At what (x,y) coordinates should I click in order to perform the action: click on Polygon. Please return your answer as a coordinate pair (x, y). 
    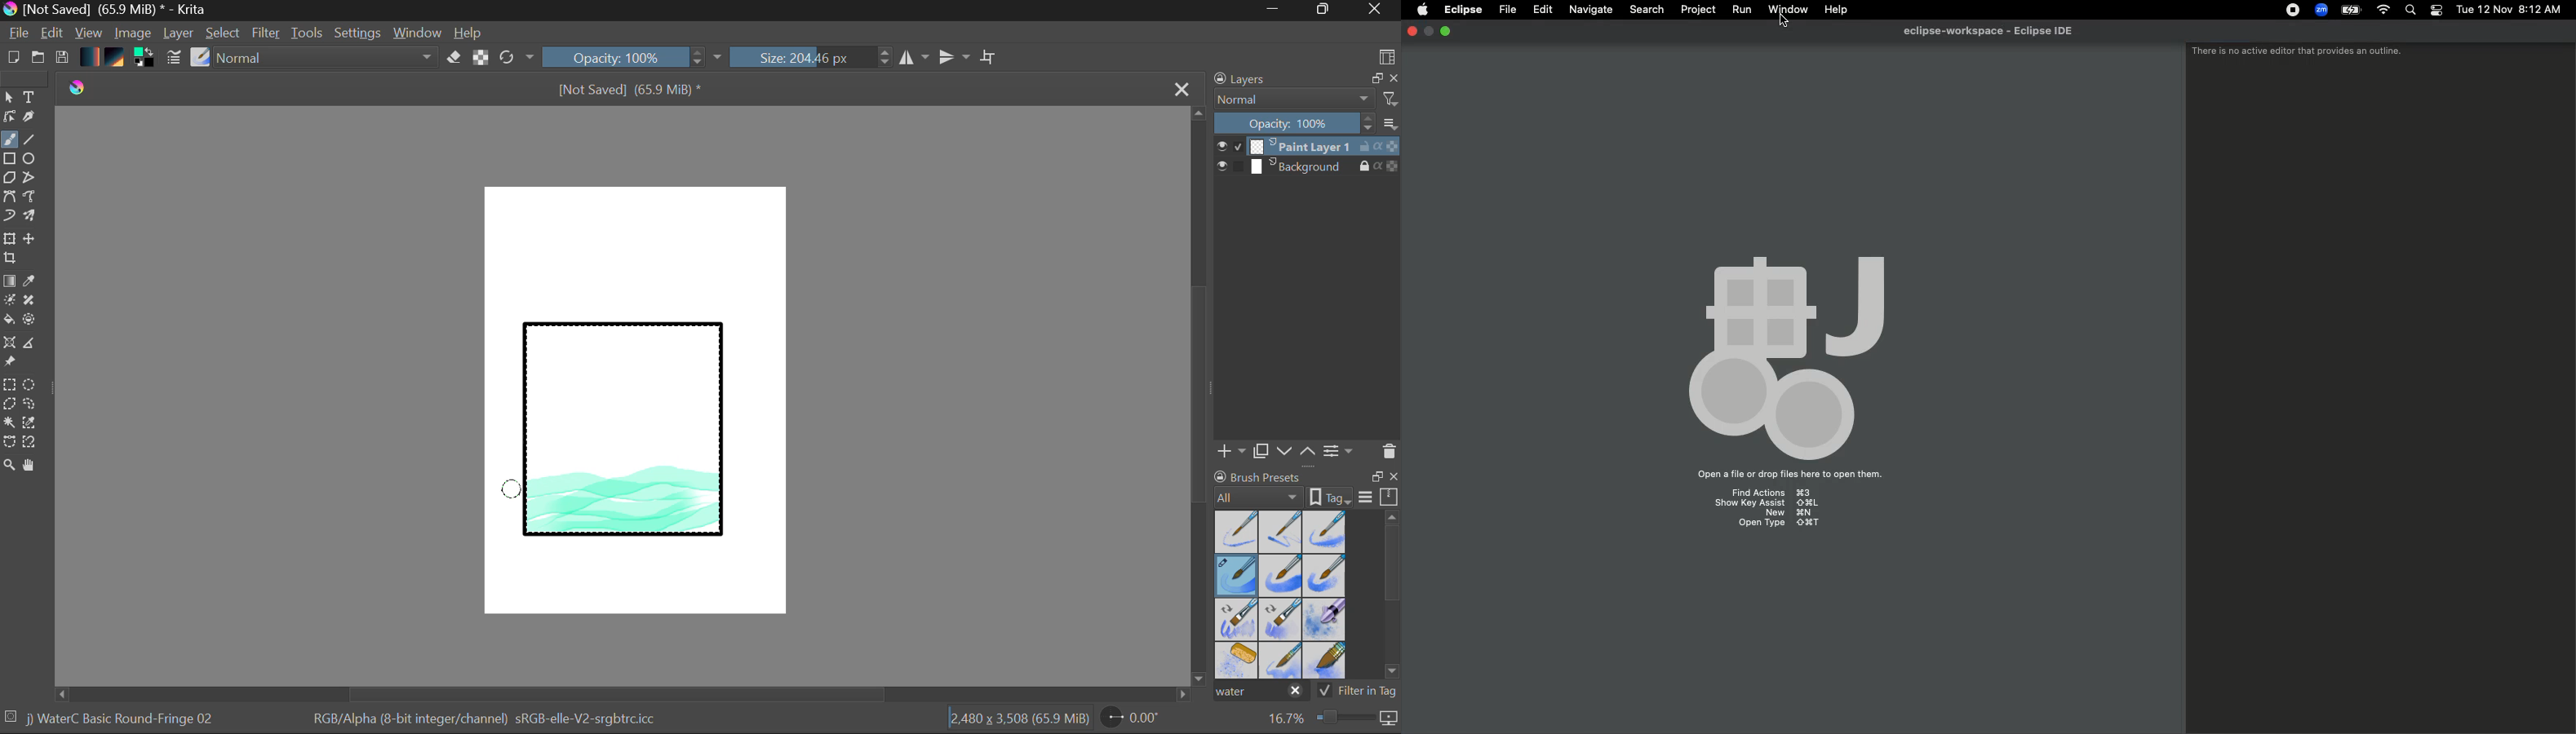
    Looking at the image, I should click on (9, 178).